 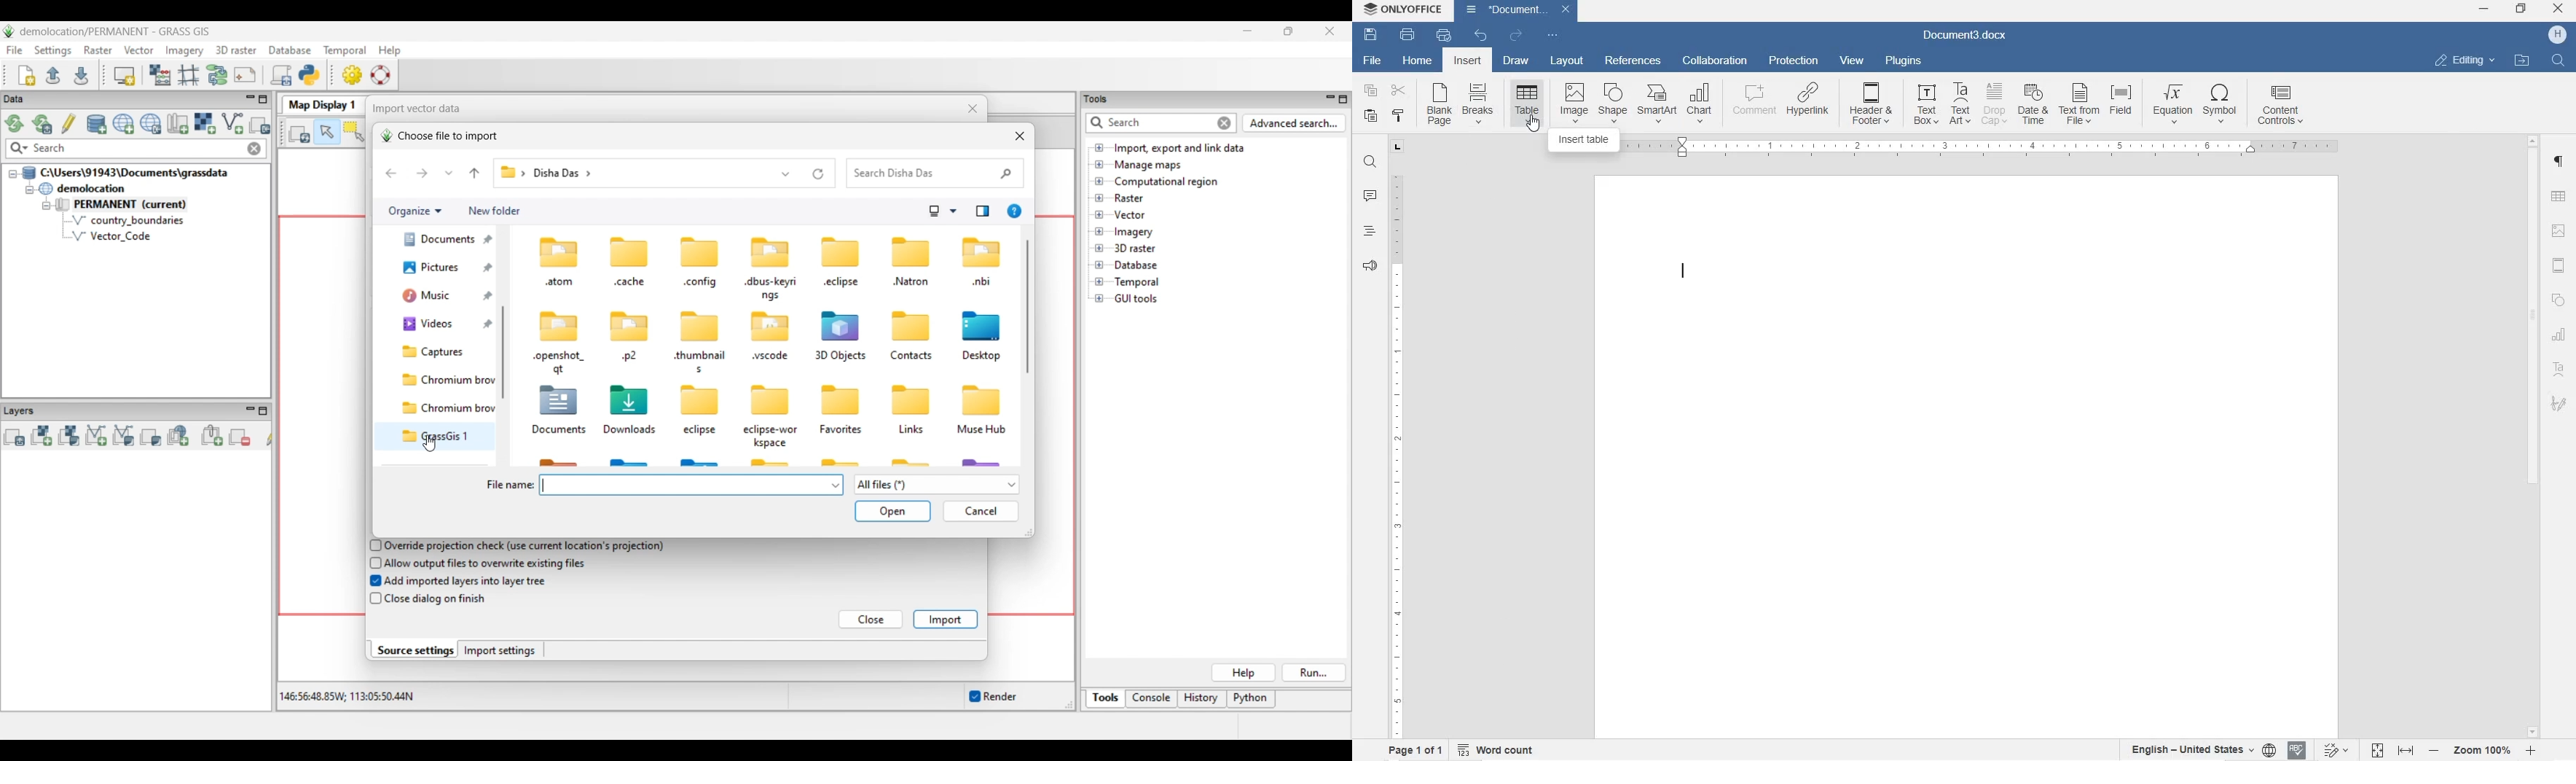 What do you see at coordinates (2392, 752) in the screenshot?
I see `FIT TO PAGE OR WIDTH` at bounding box center [2392, 752].